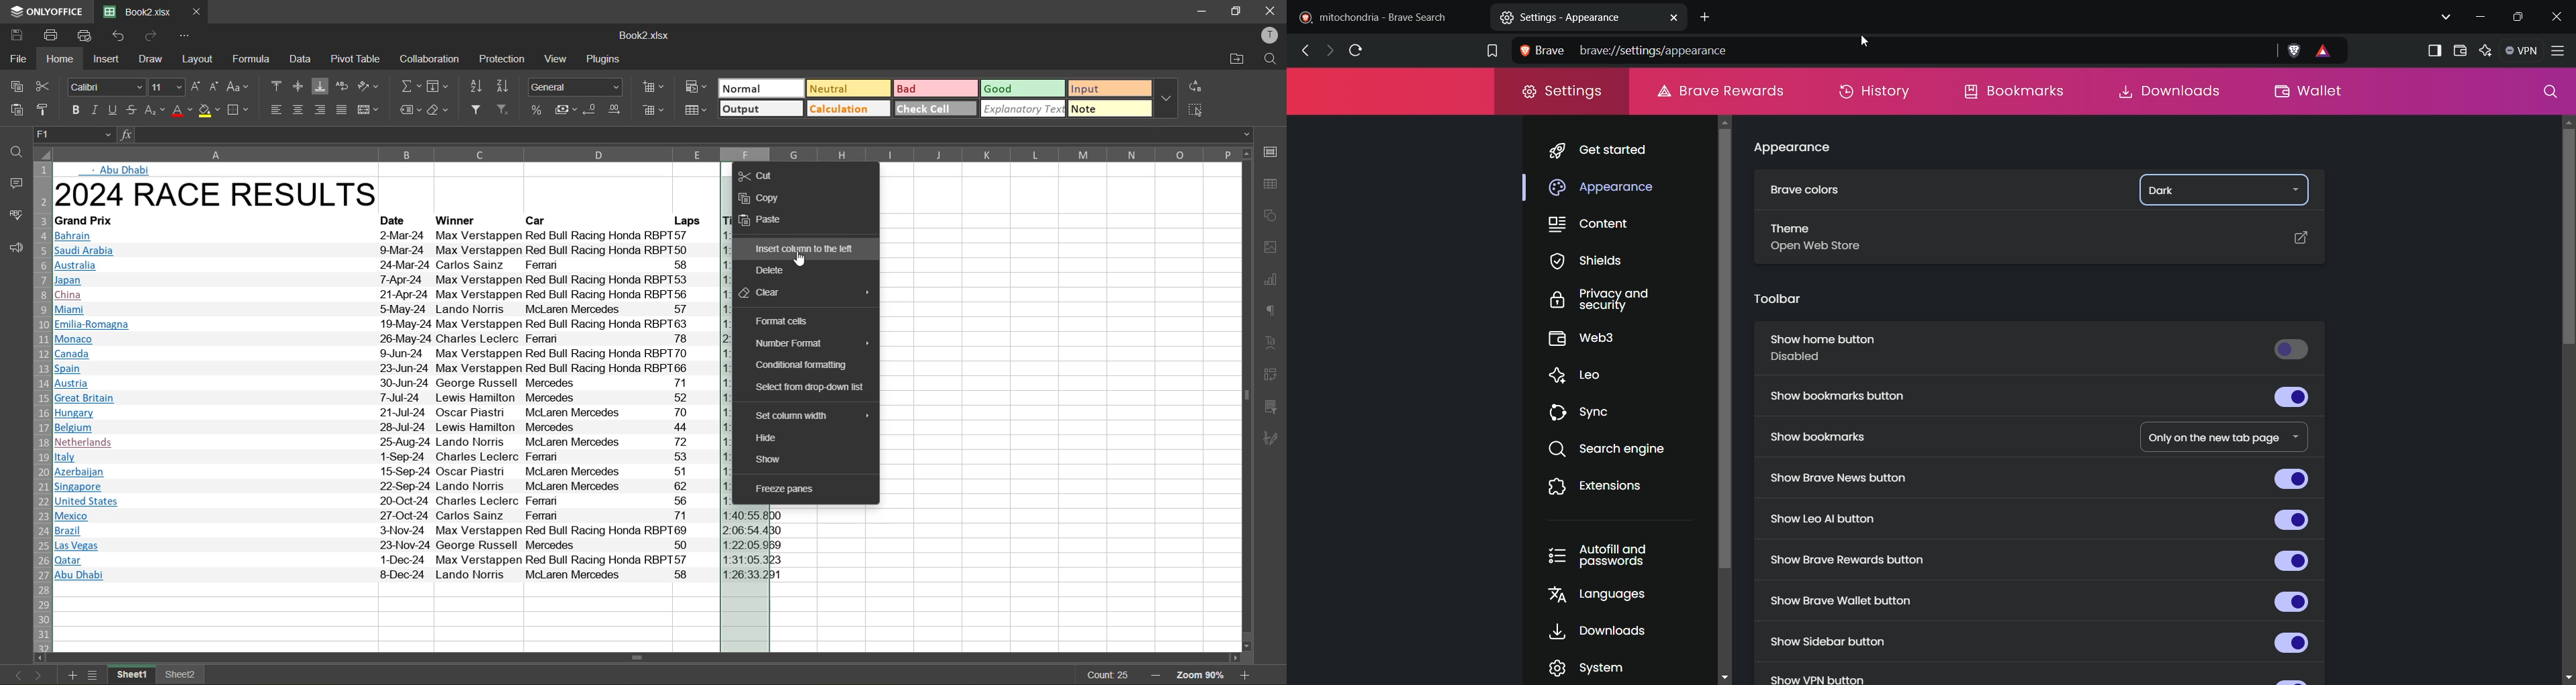  What do you see at coordinates (637, 658) in the screenshot?
I see `horizontal scrollbar` at bounding box center [637, 658].